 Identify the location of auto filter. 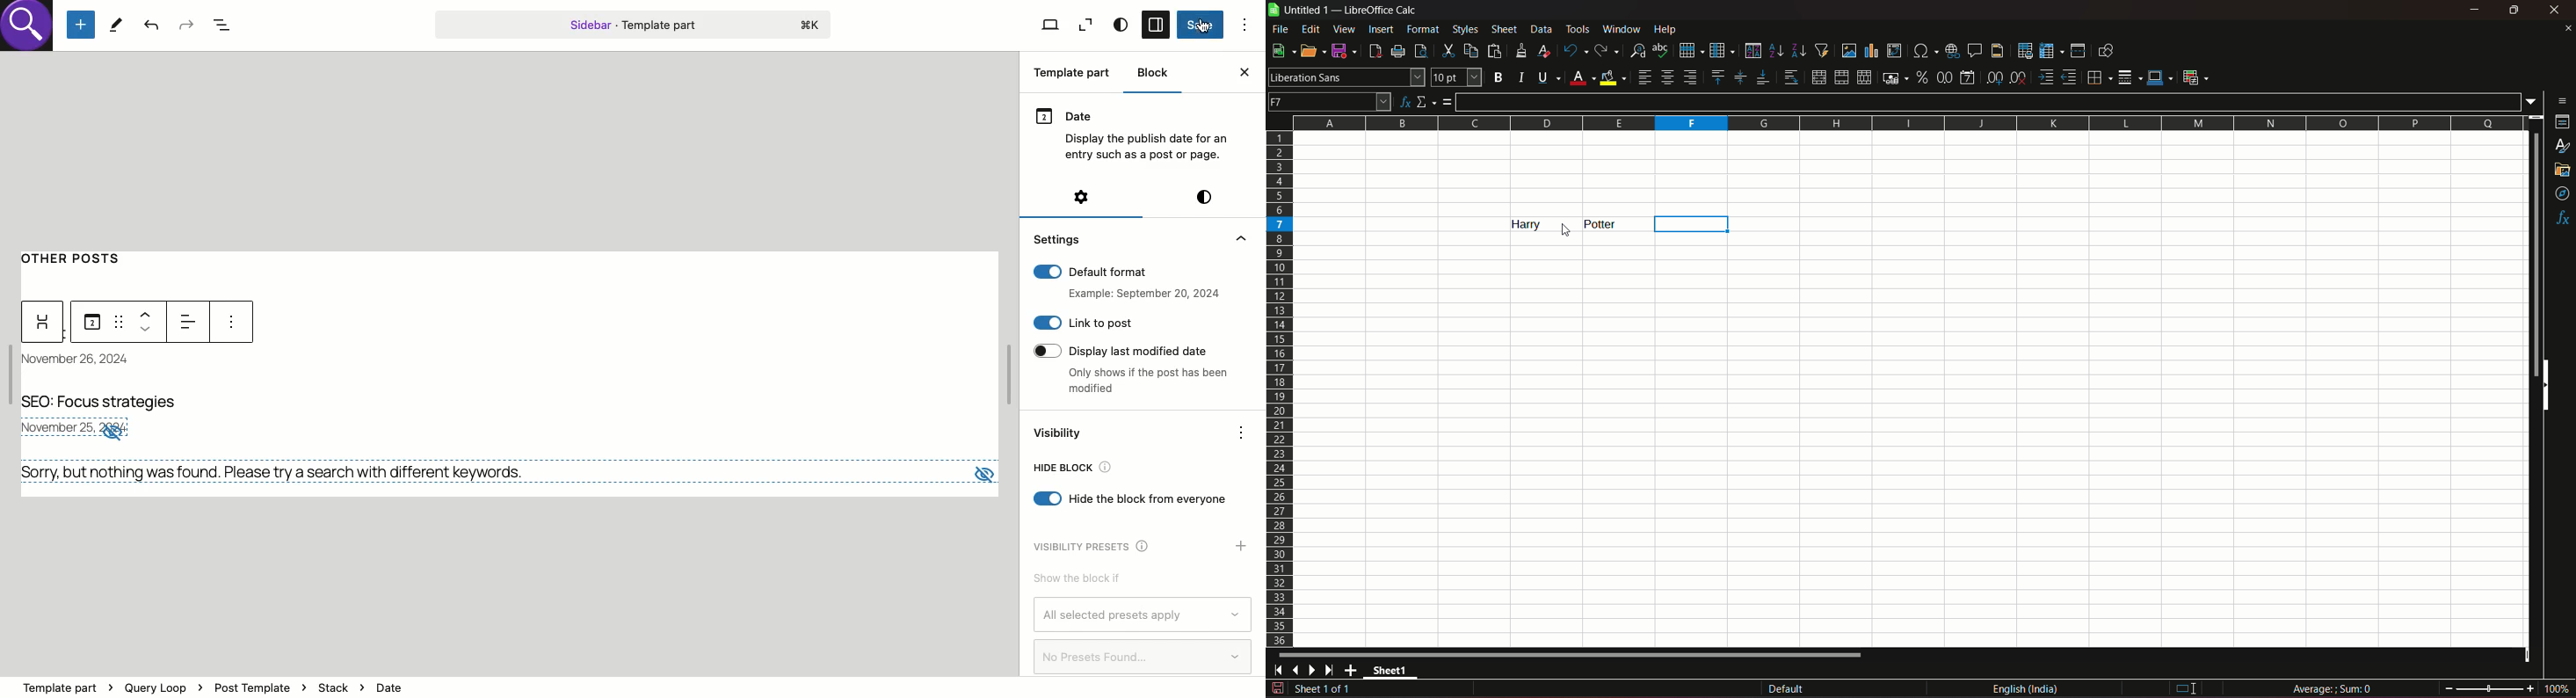
(1822, 49).